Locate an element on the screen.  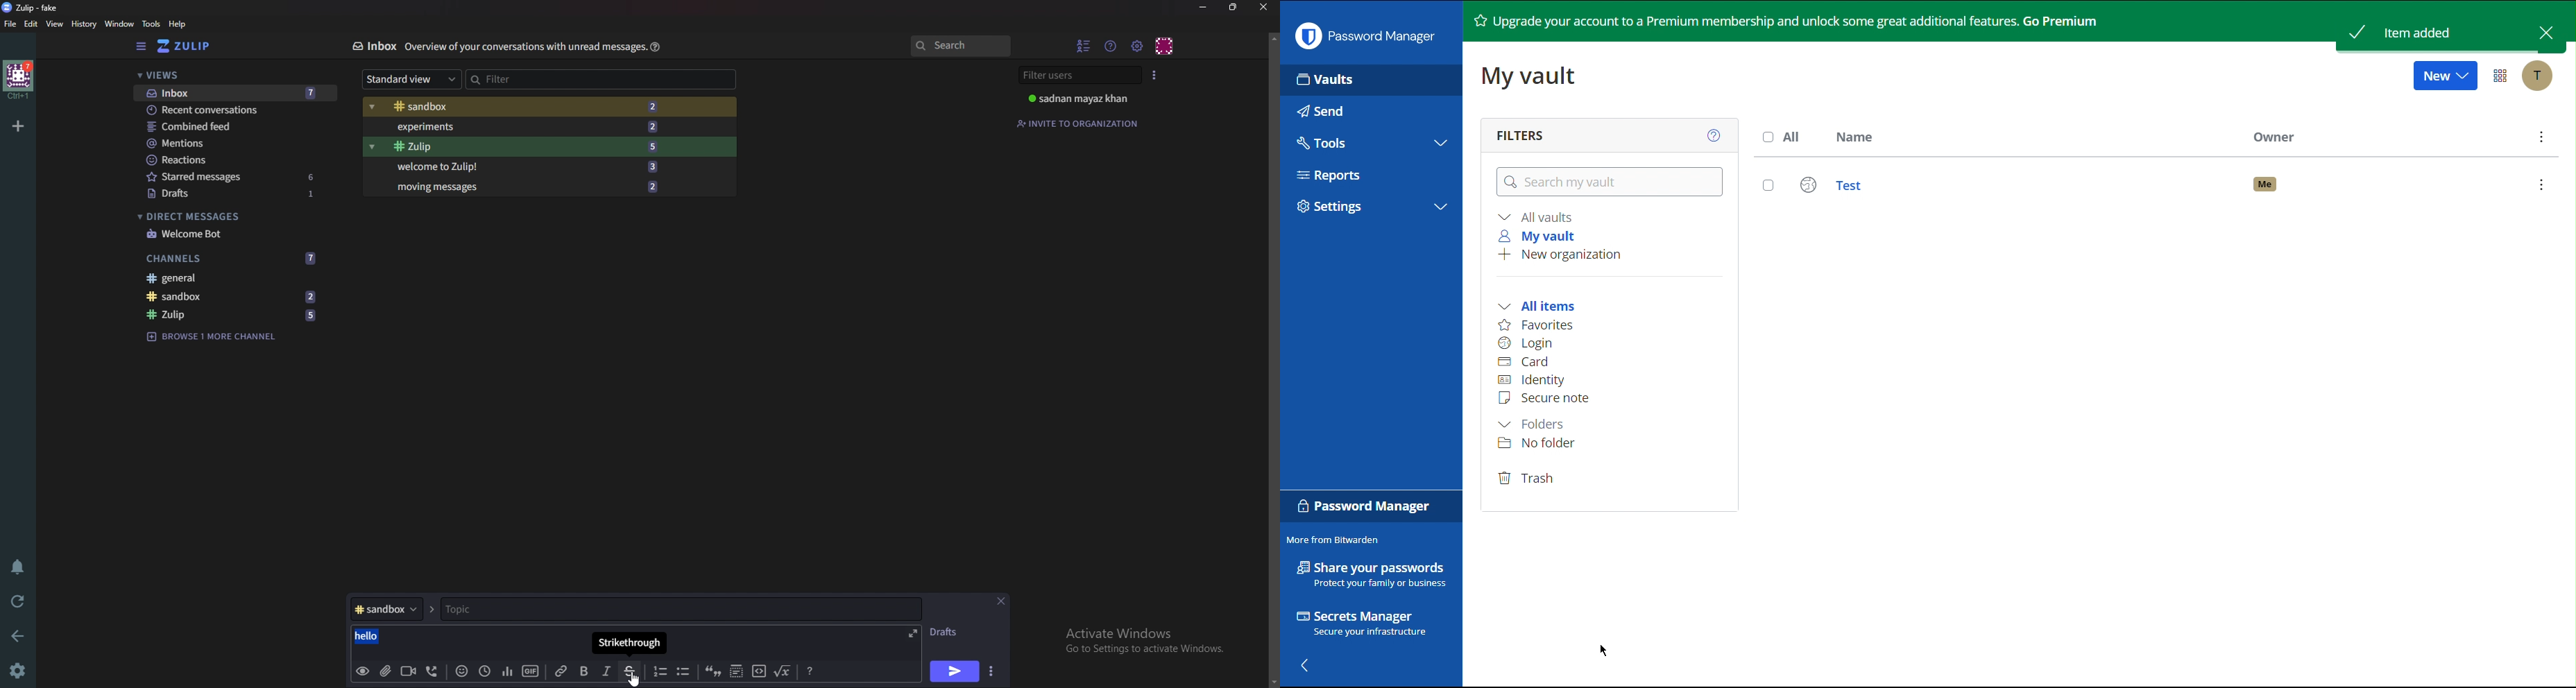
hello is located at coordinates (373, 635).